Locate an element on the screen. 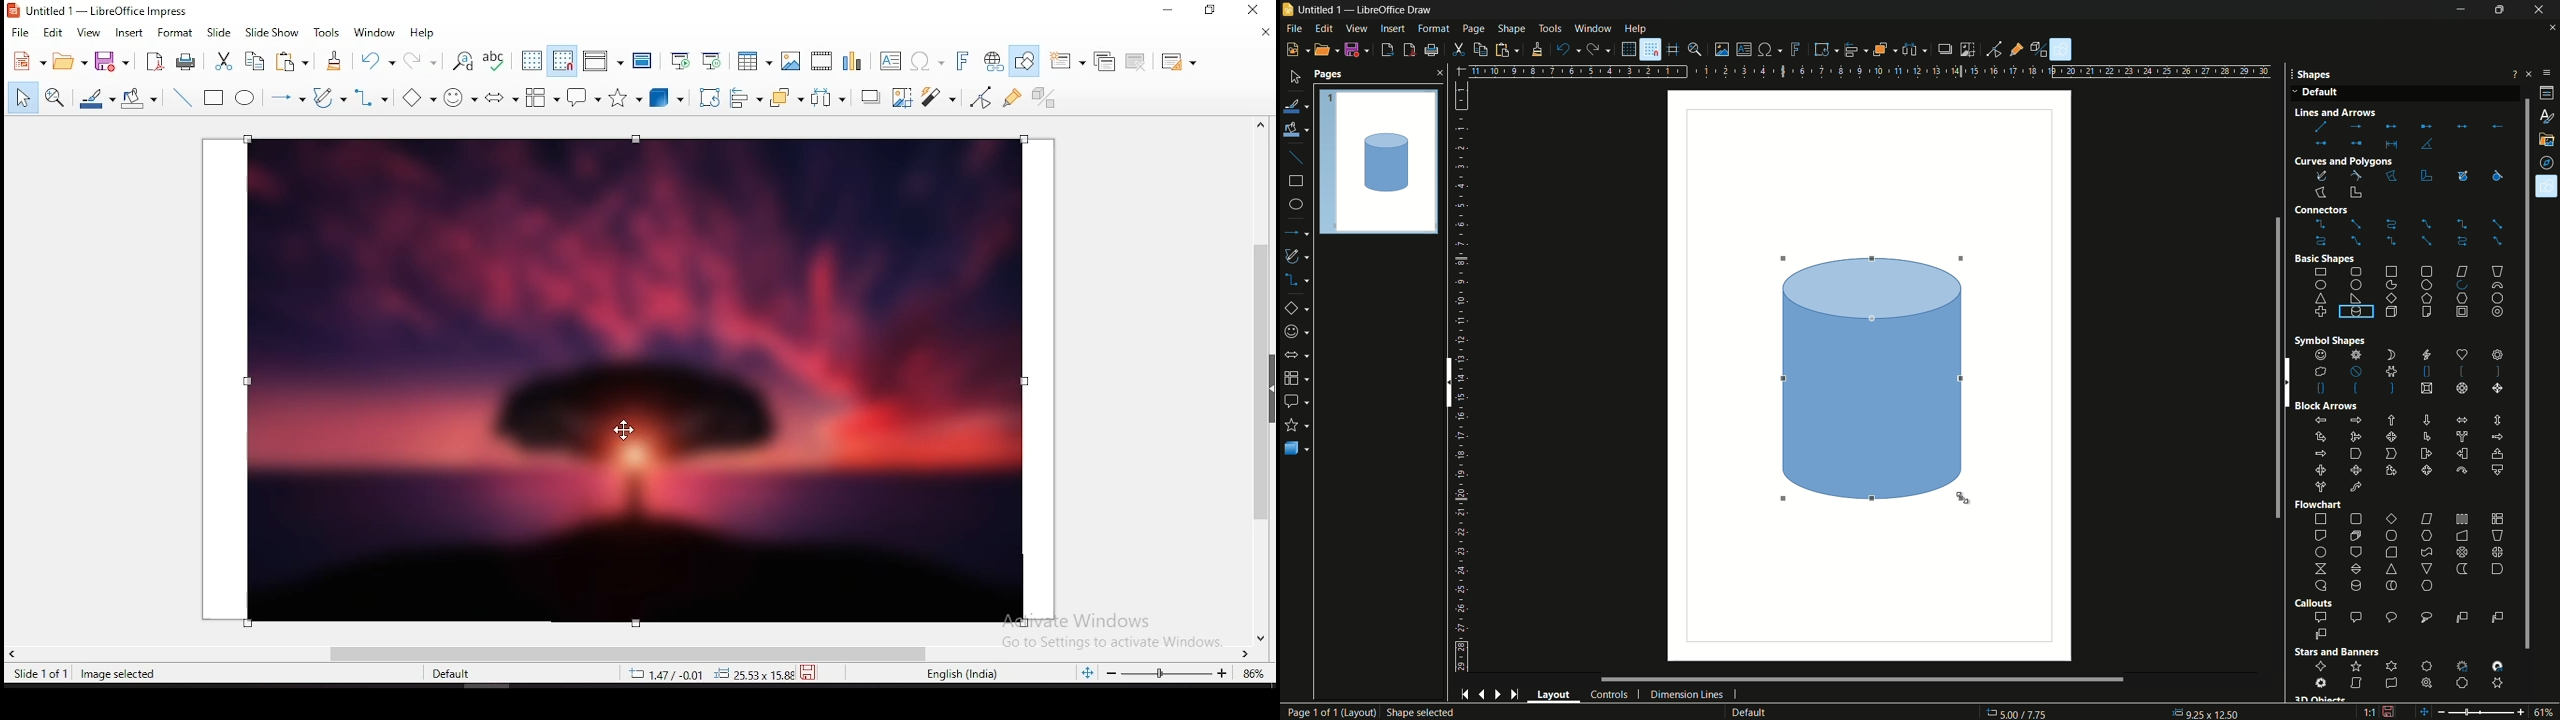  copy is located at coordinates (254, 60).